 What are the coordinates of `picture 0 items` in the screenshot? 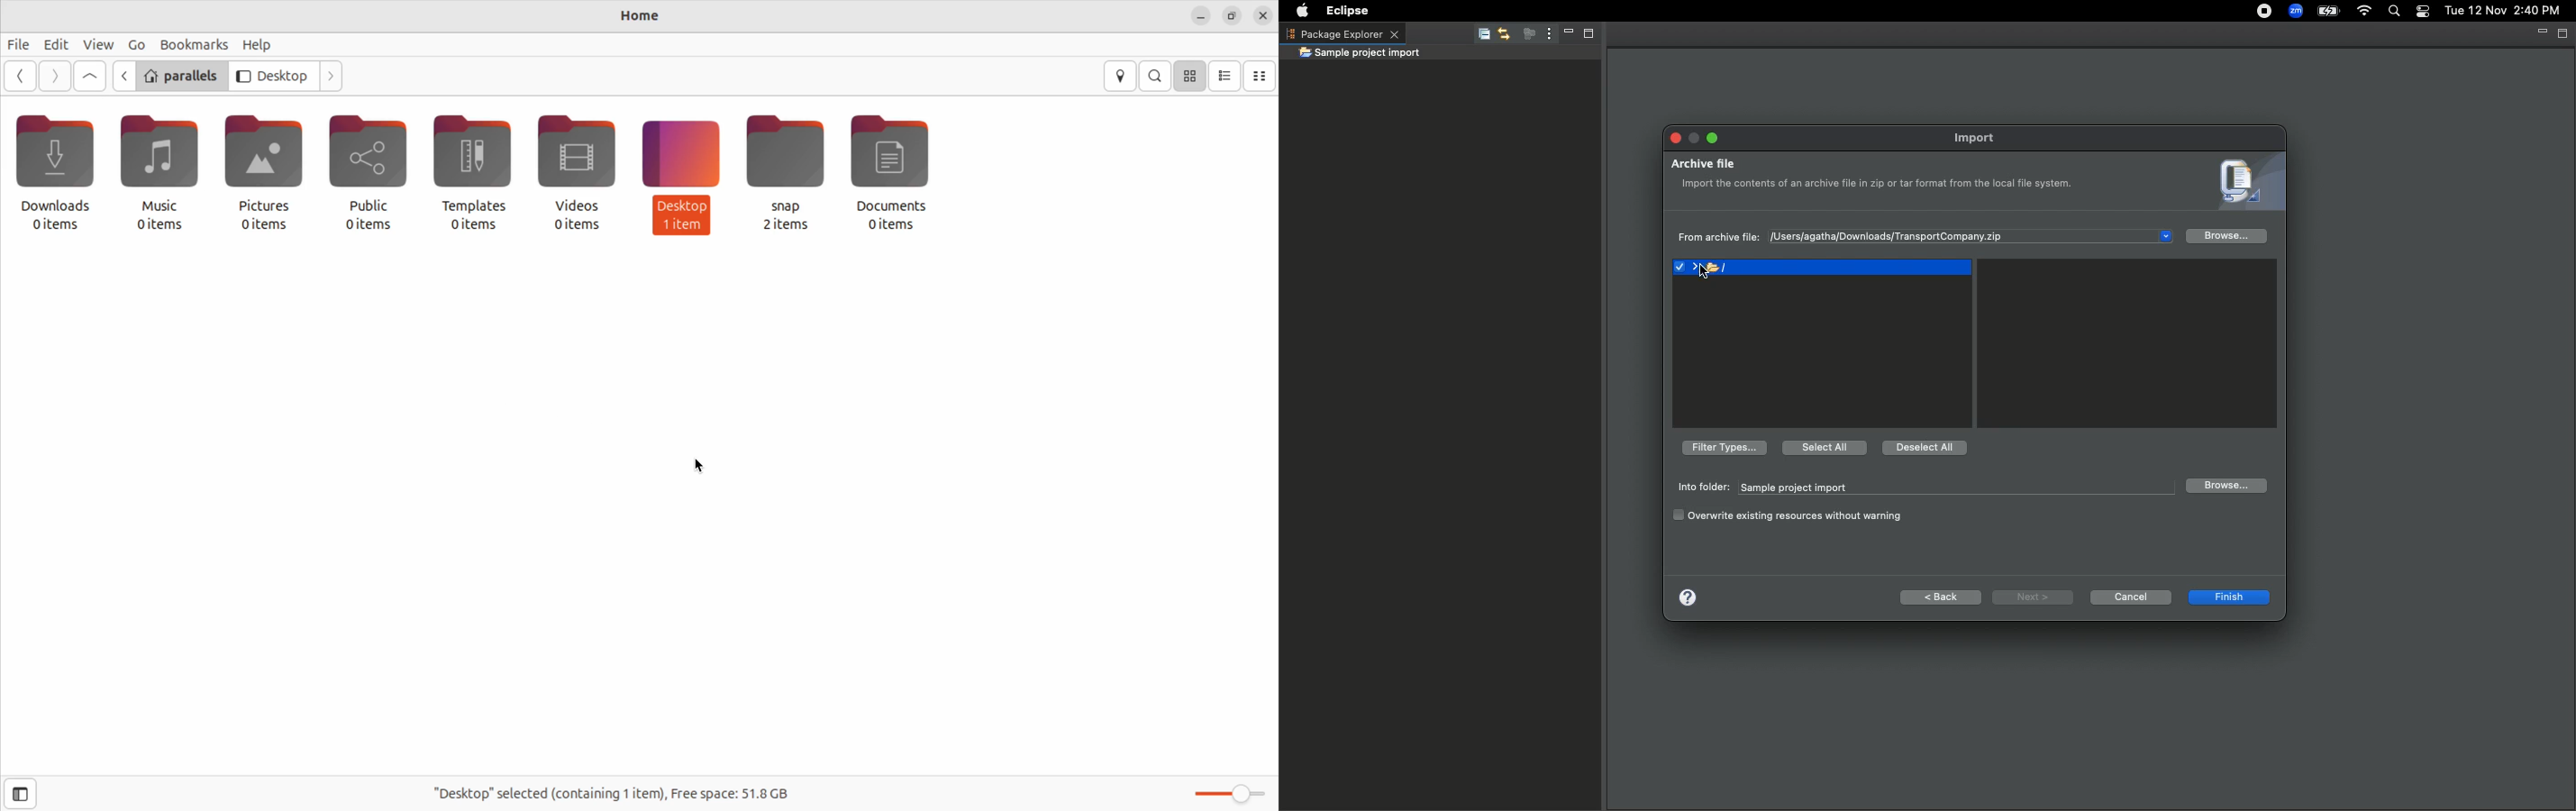 It's located at (268, 174).